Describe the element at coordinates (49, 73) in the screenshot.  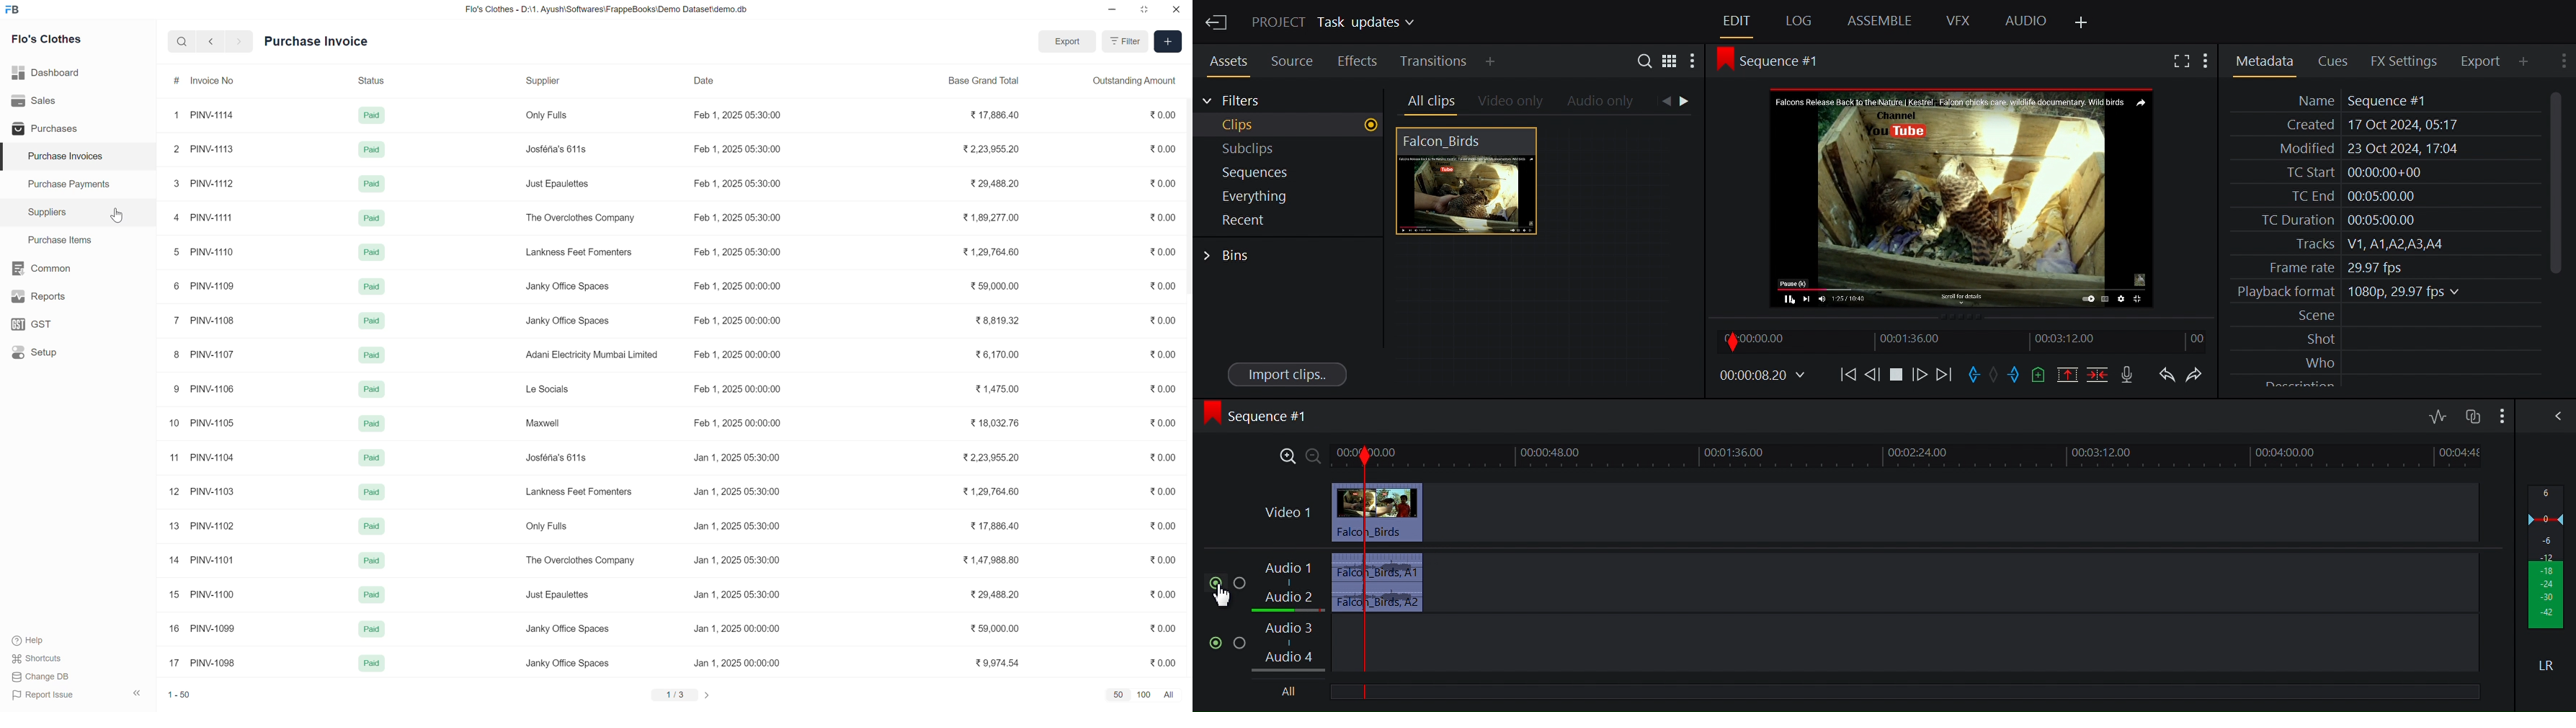
I see `Dashboard` at that location.